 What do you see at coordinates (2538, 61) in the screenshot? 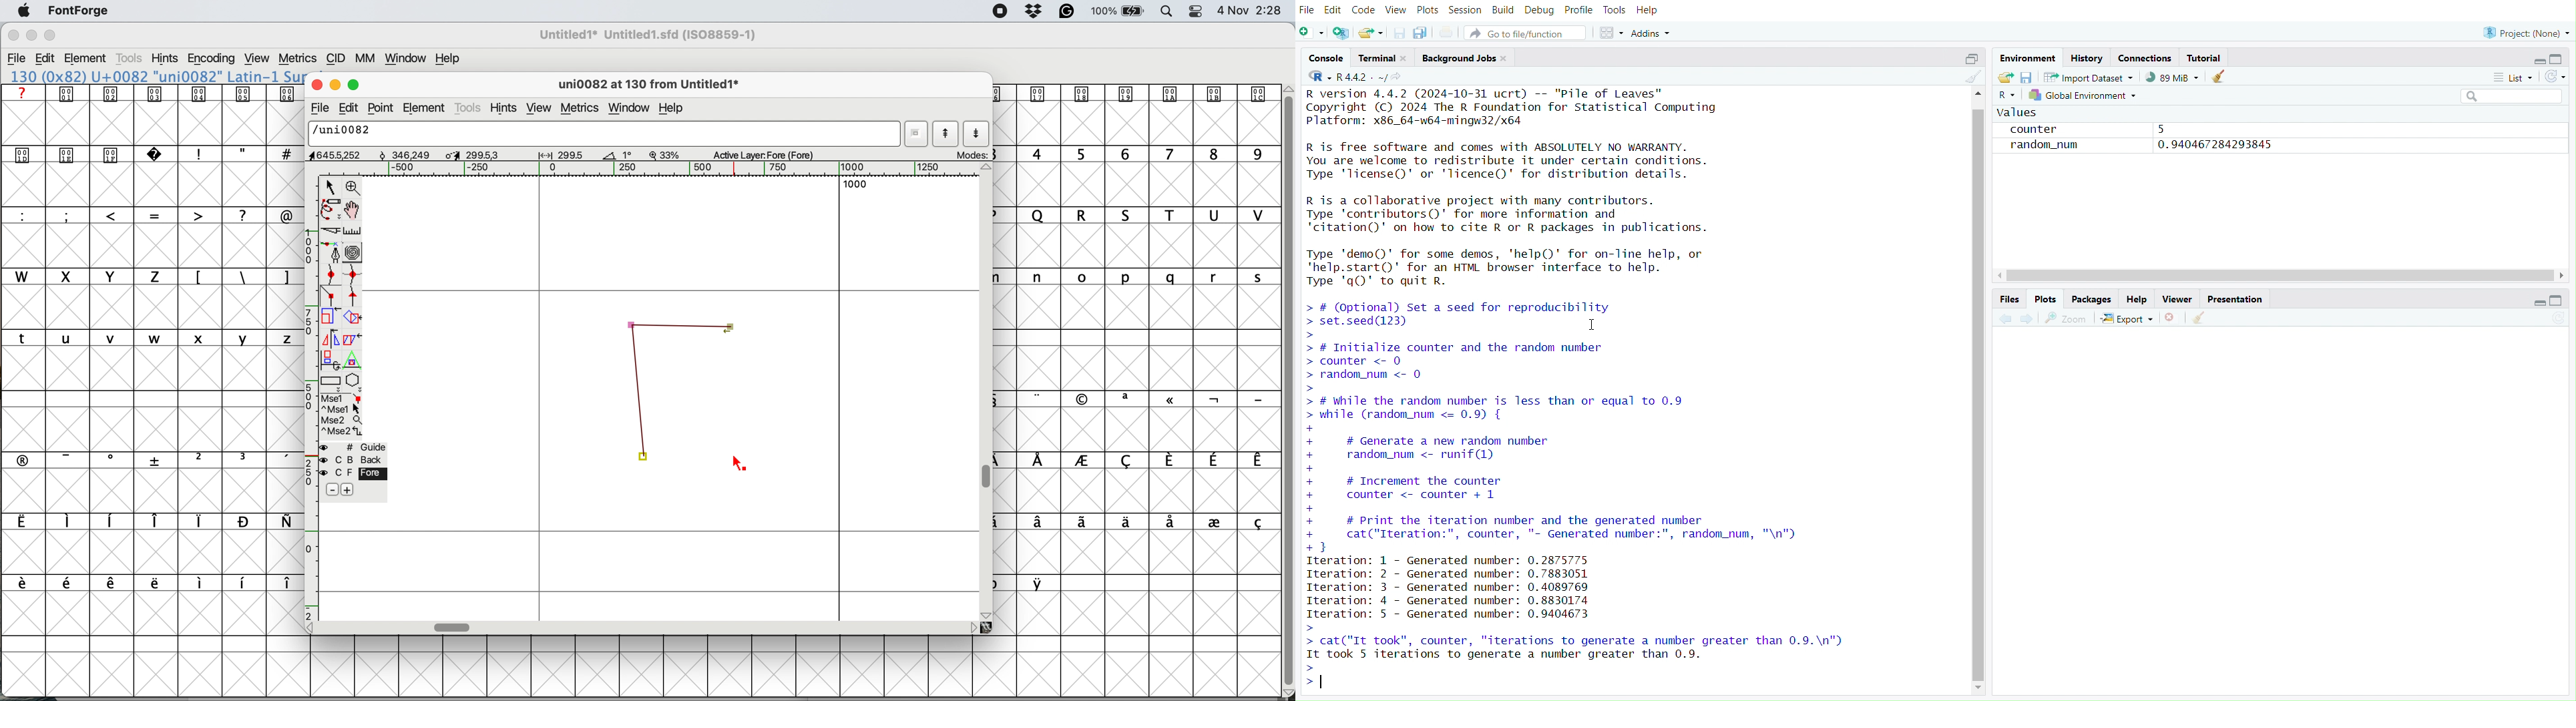
I see `Minimize` at bounding box center [2538, 61].